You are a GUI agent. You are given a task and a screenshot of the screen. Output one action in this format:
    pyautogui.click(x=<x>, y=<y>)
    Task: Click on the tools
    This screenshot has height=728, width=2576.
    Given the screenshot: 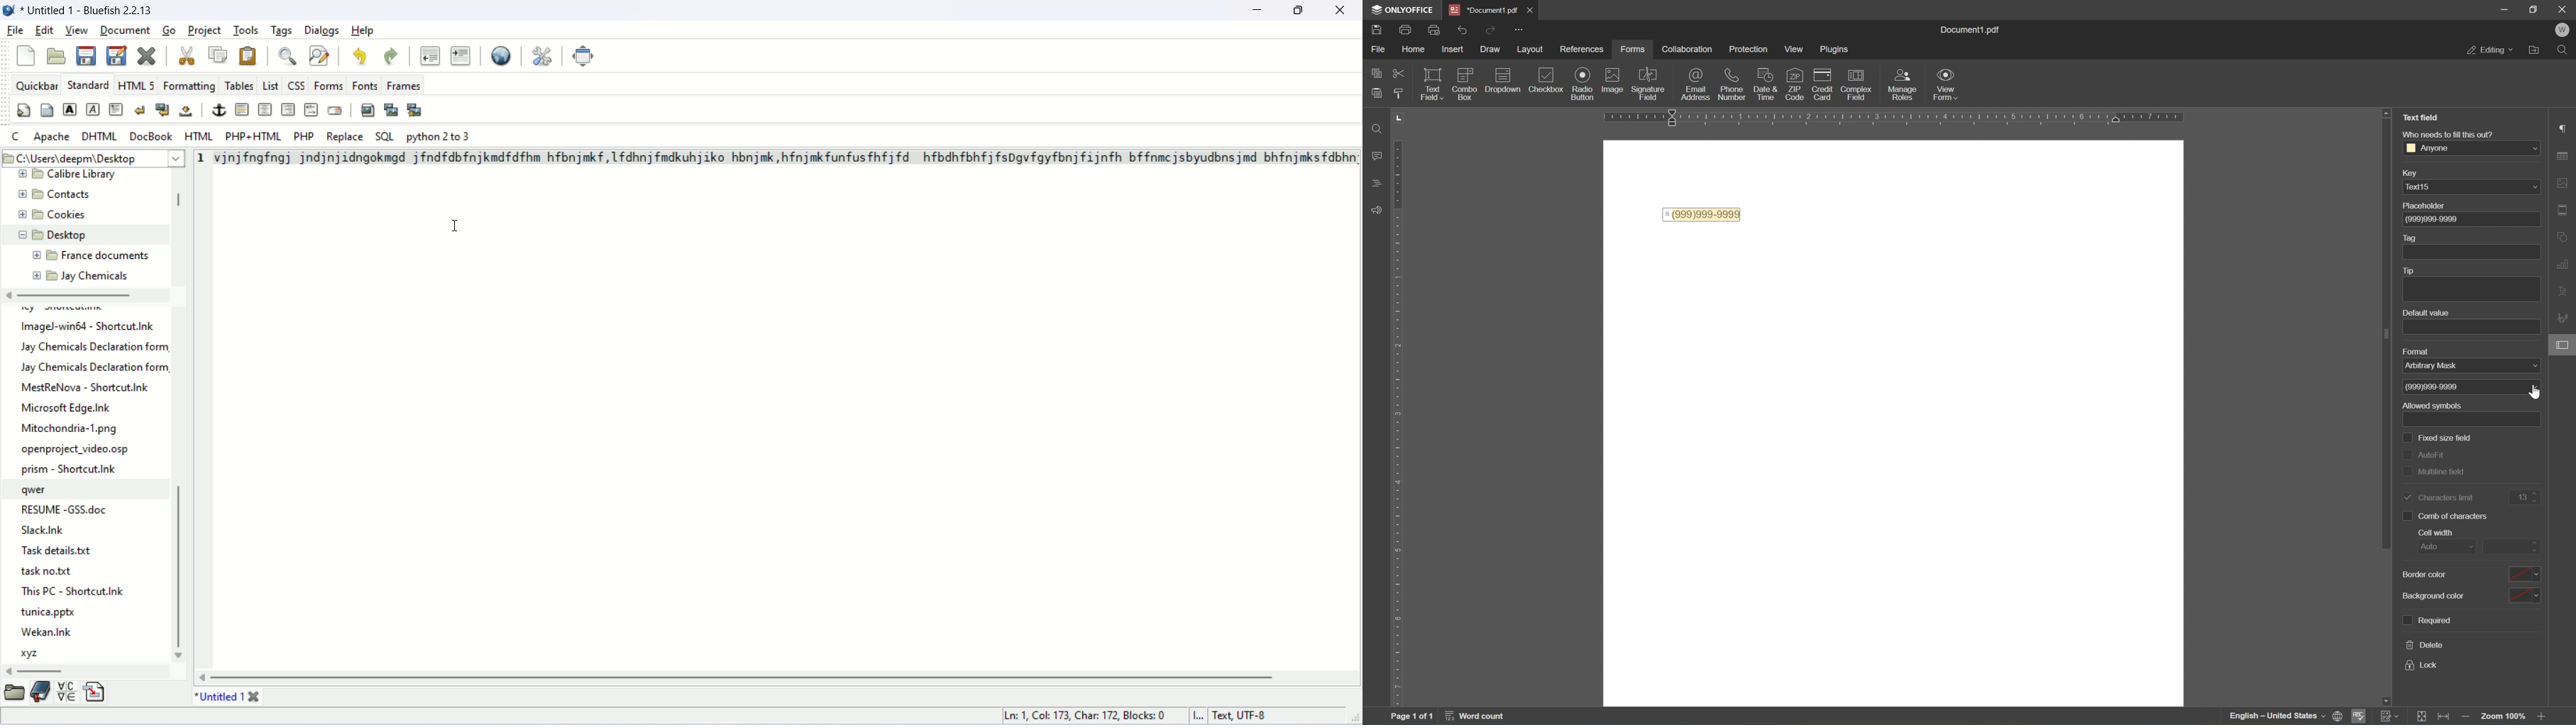 What is the action you would take?
    pyautogui.click(x=250, y=31)
    